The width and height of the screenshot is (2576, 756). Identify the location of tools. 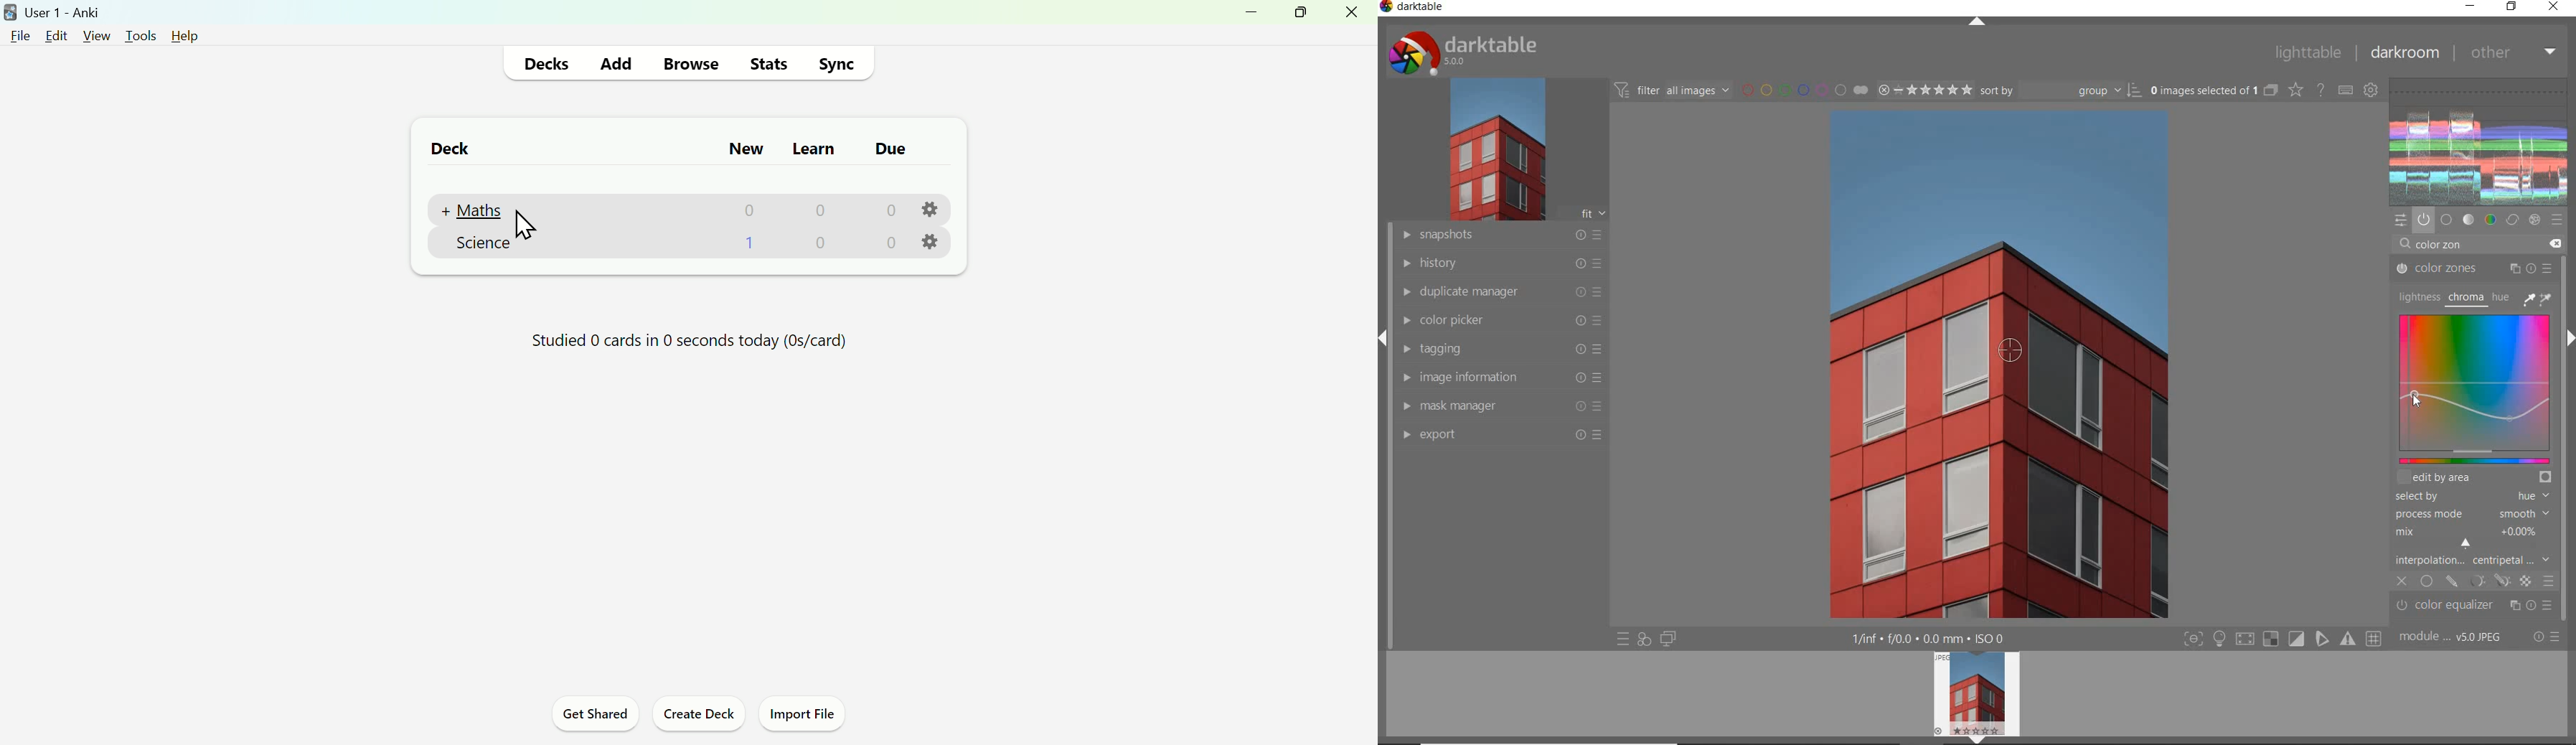
(141, 36).